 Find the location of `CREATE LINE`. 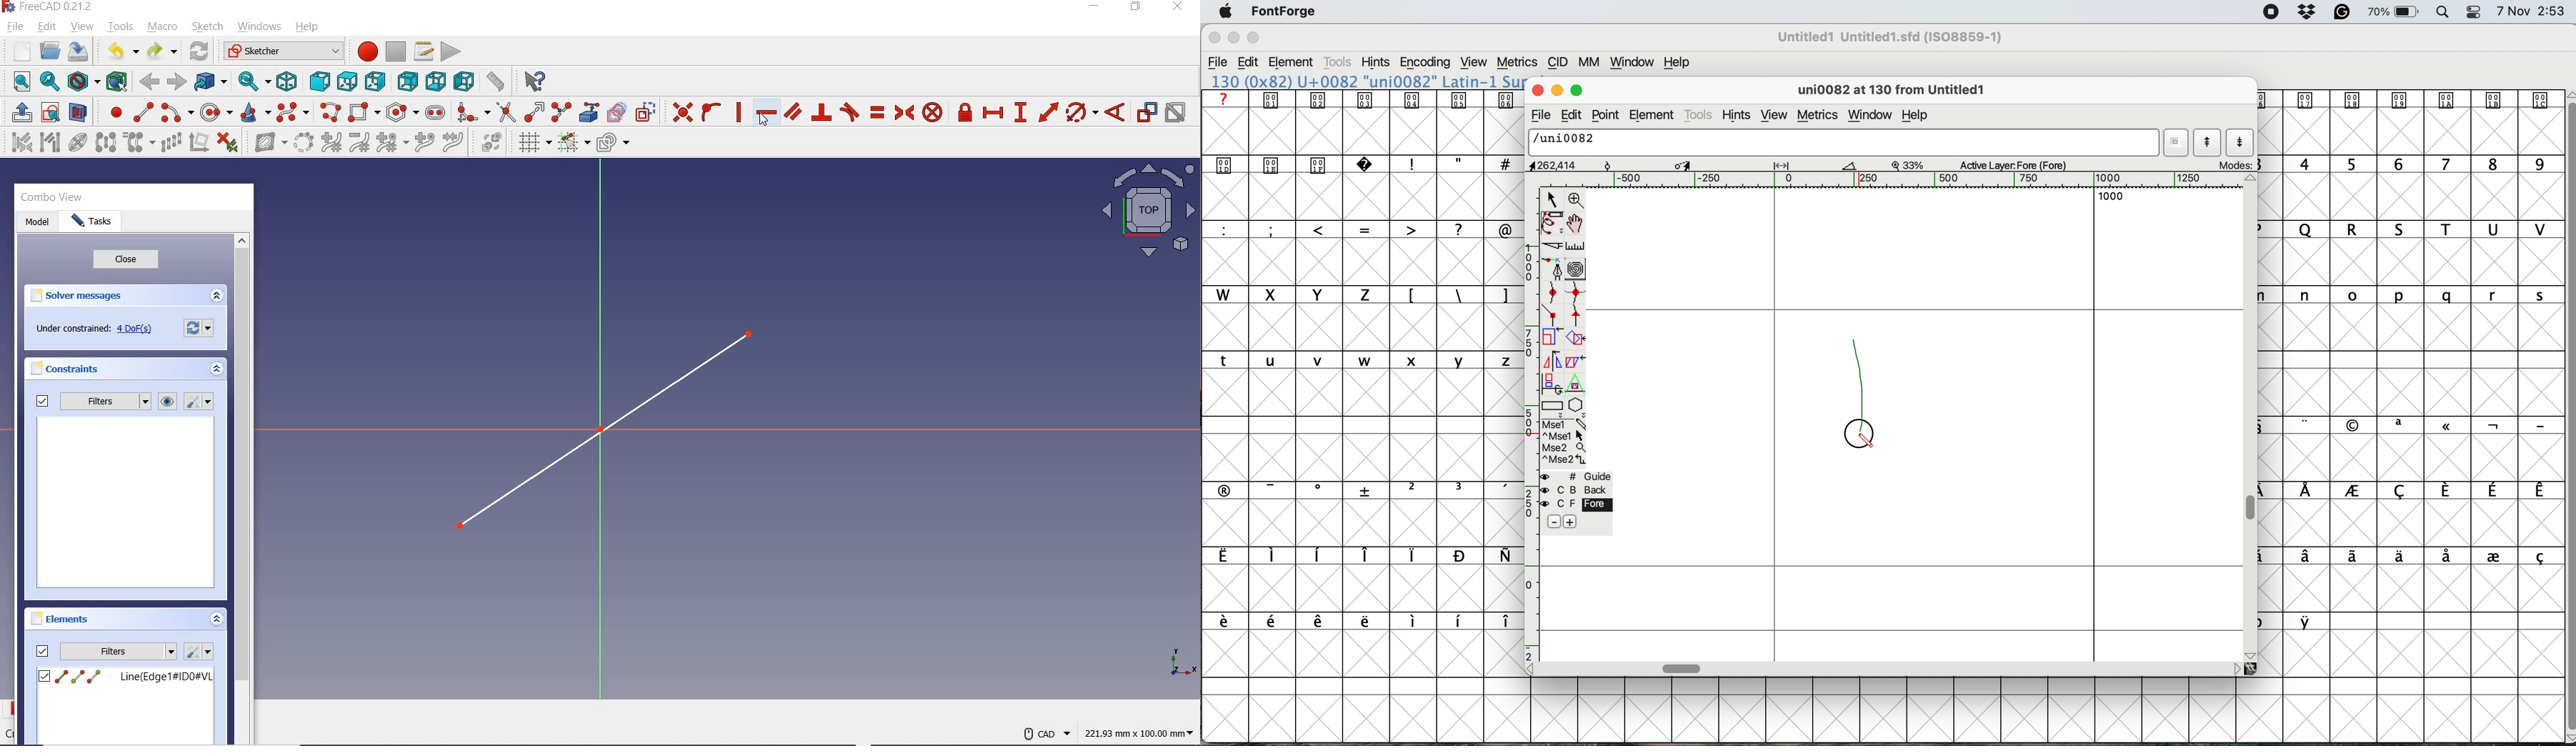

CREATE LINE is located at coordinates (143, 113).